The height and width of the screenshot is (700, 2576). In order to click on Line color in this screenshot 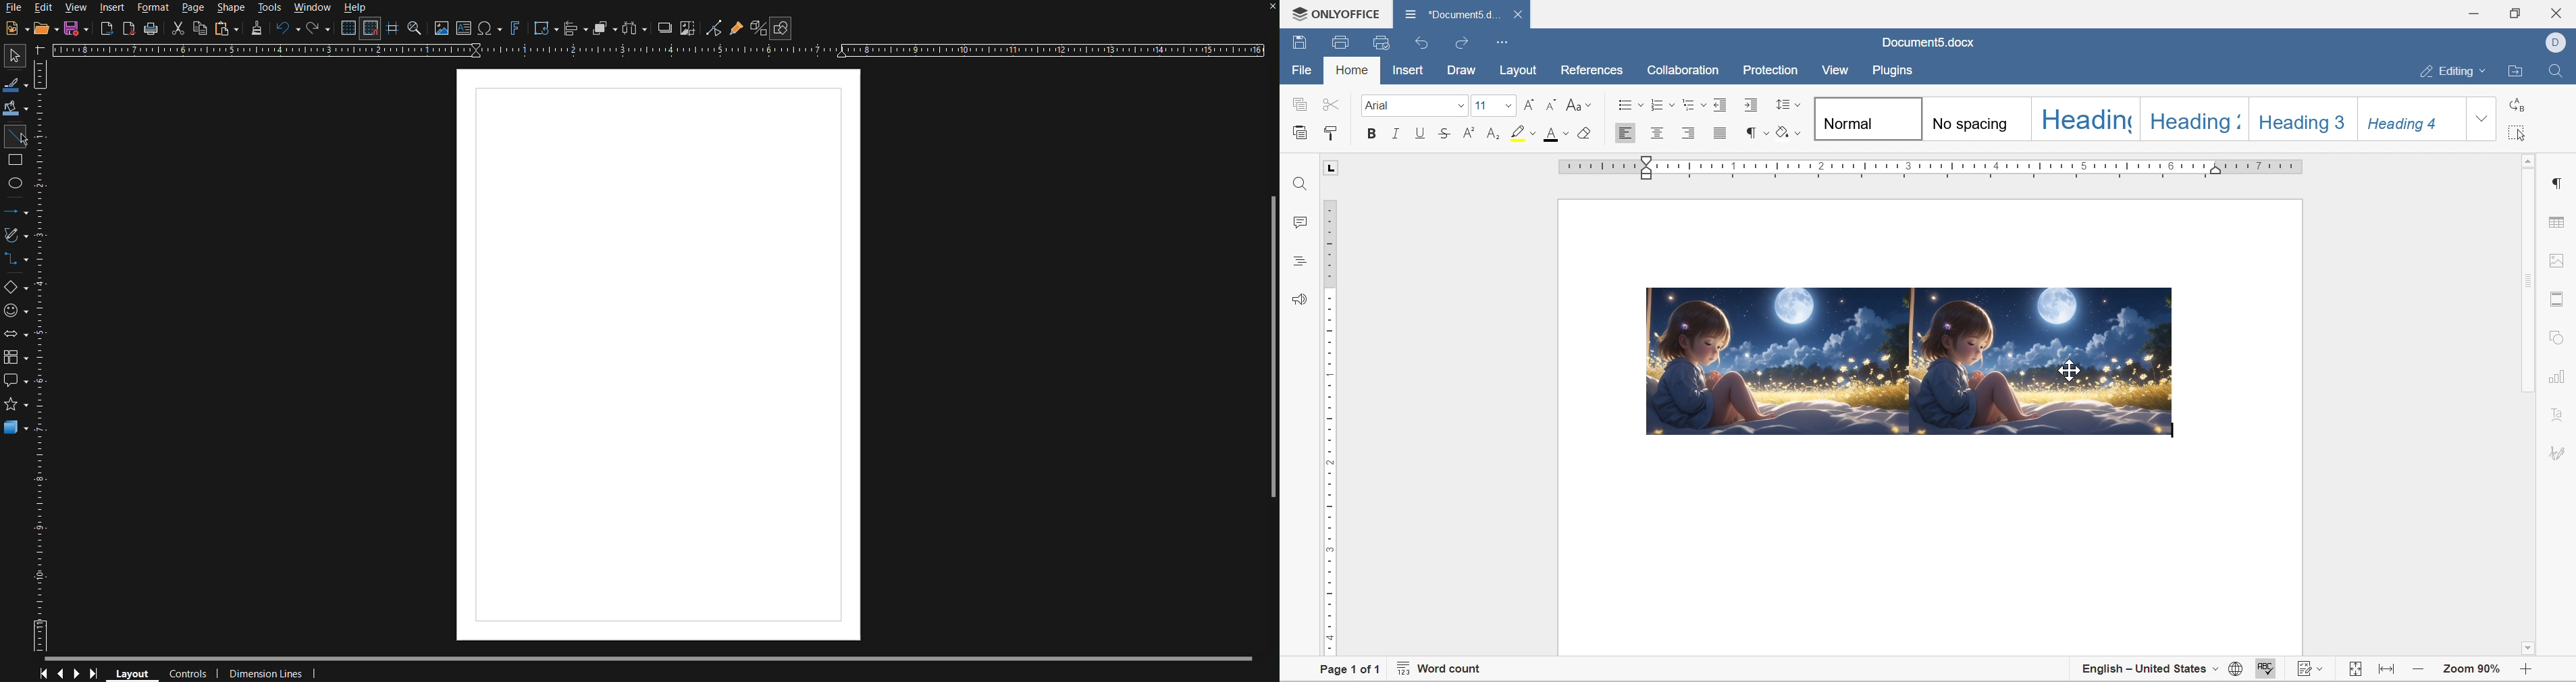, I will do `click(16, 85)`.